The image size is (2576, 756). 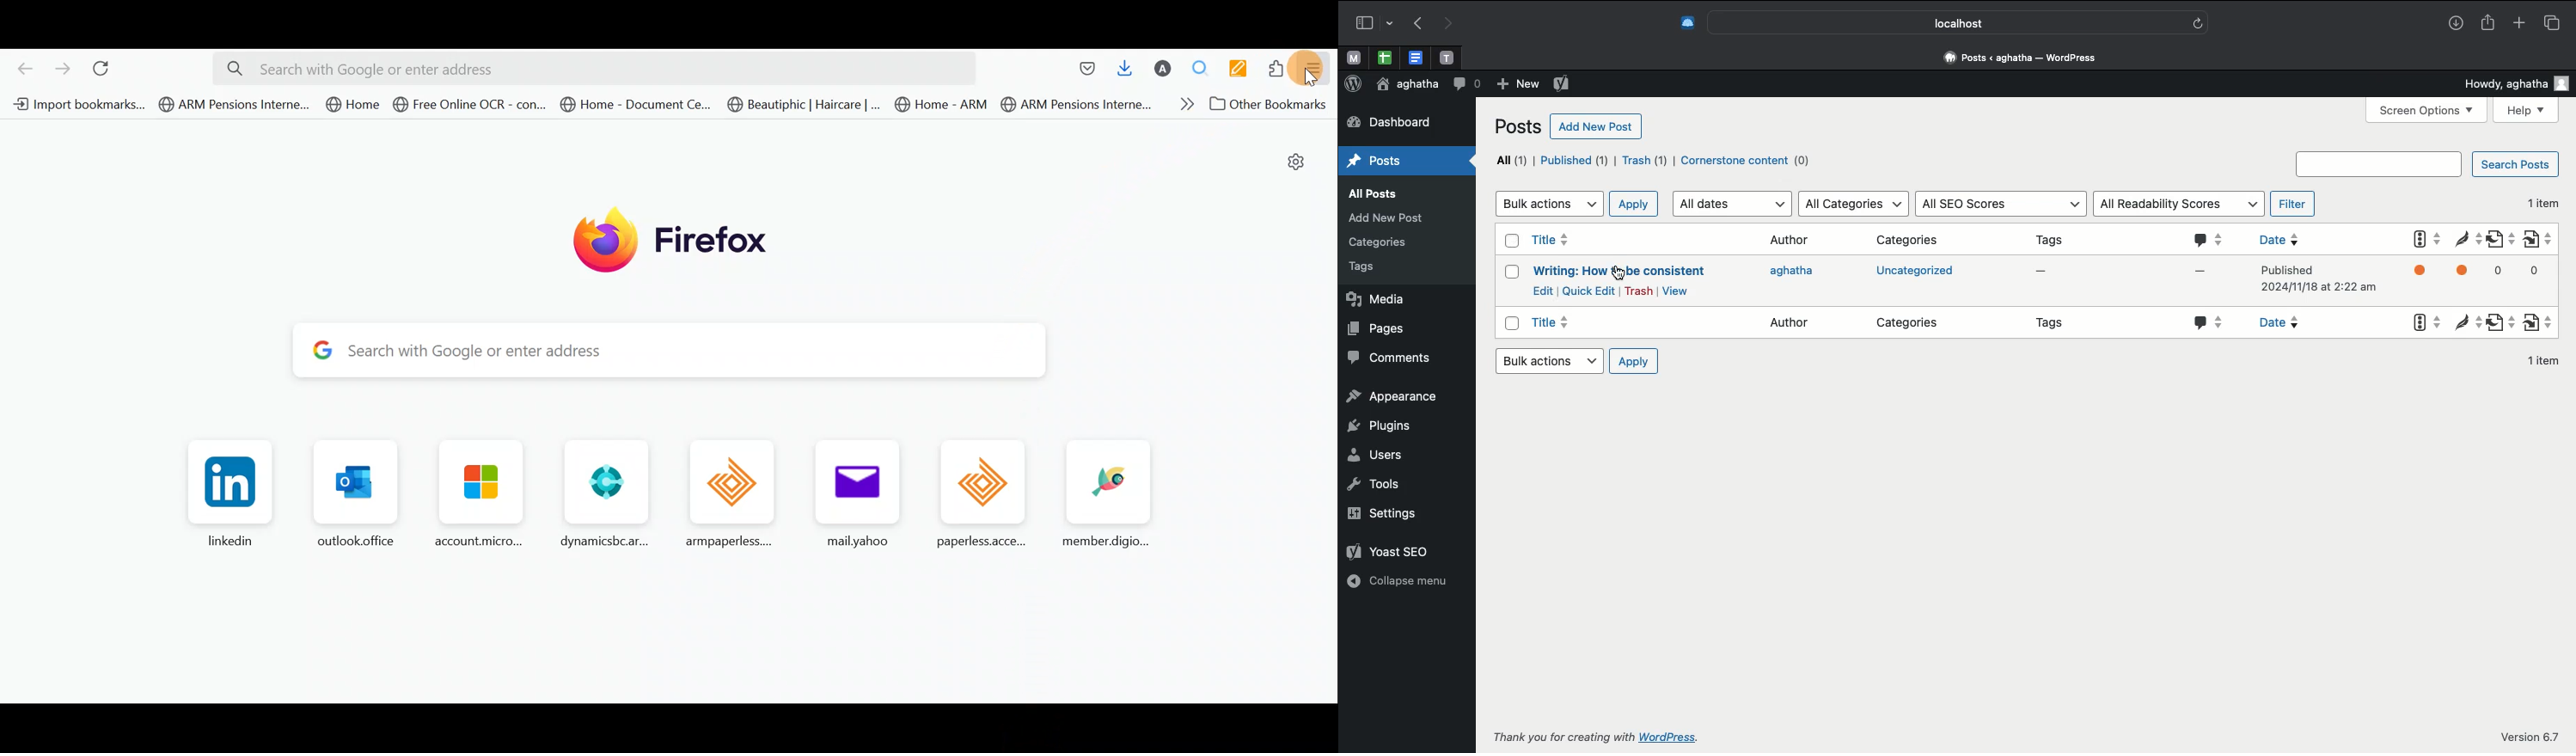 What do you see at coordinates (944, 105) in the screenshot?
I see `Home - ARM` at bounding box center [944, 105].